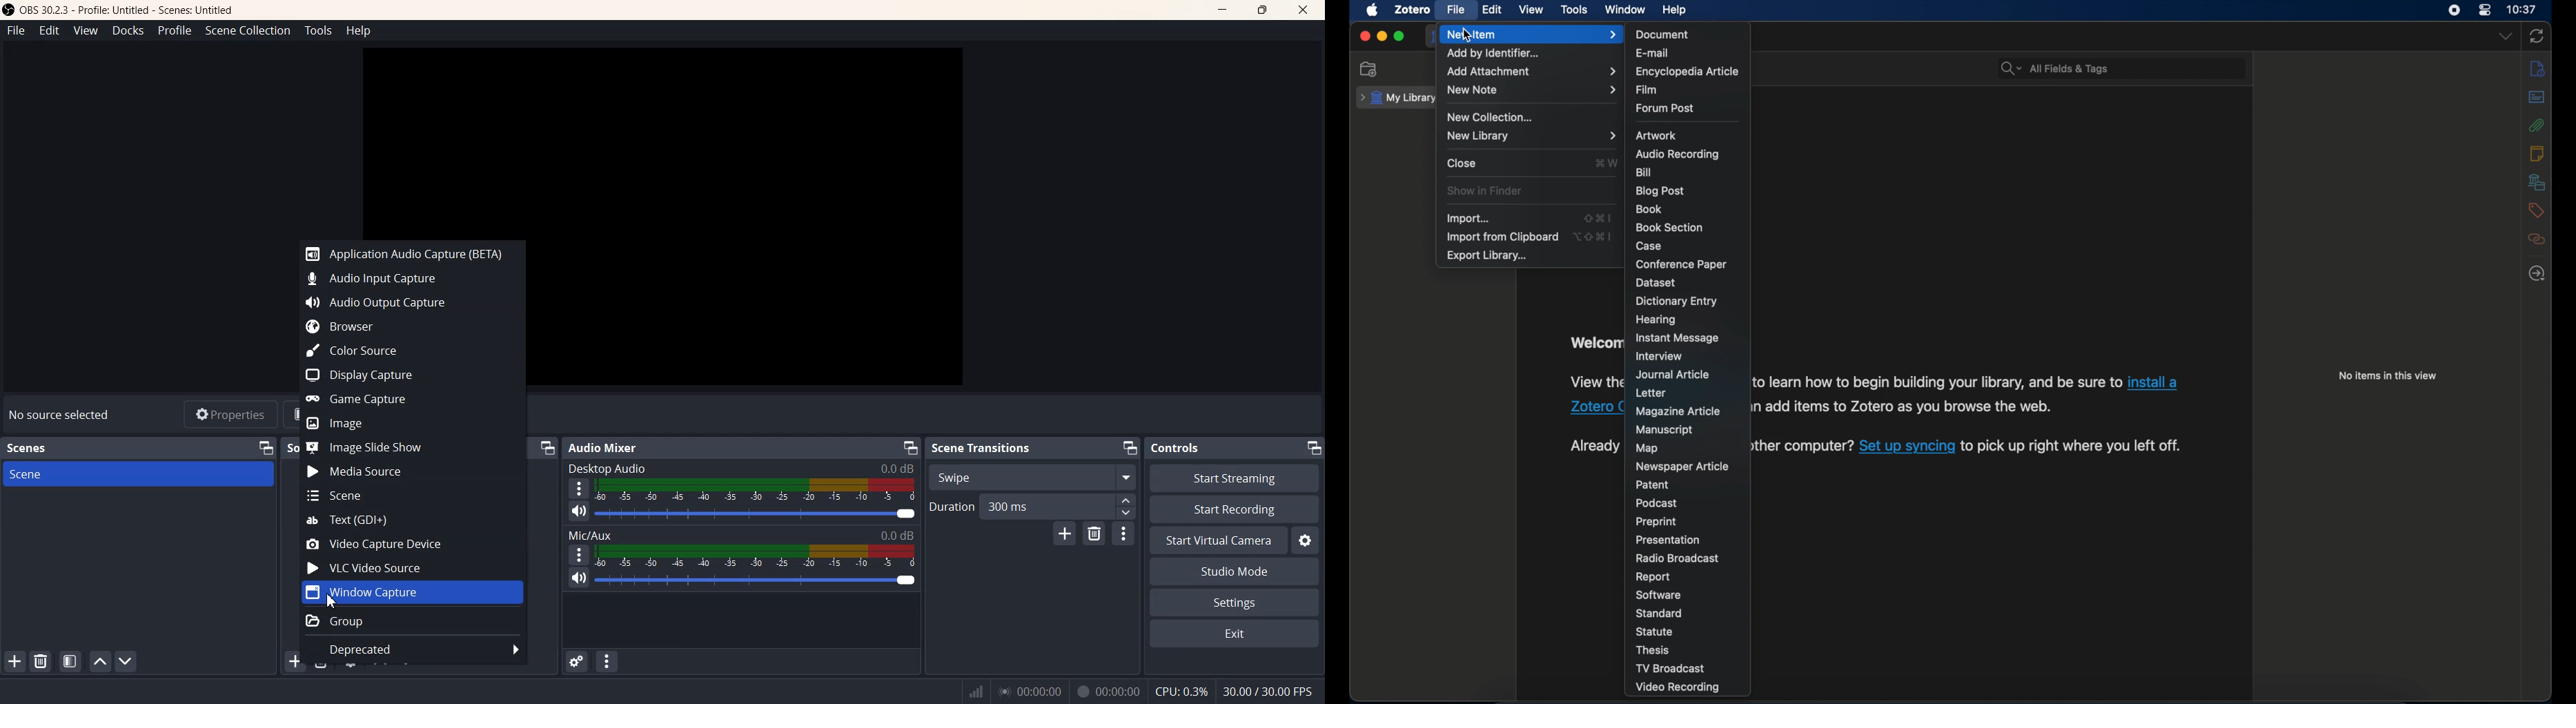 The width and height of the screenshot is (2576, 728). What do you see at coordinates (603, 447) in the screenshot?
I see `Audio Mixer` at bounding box center [603, 447].